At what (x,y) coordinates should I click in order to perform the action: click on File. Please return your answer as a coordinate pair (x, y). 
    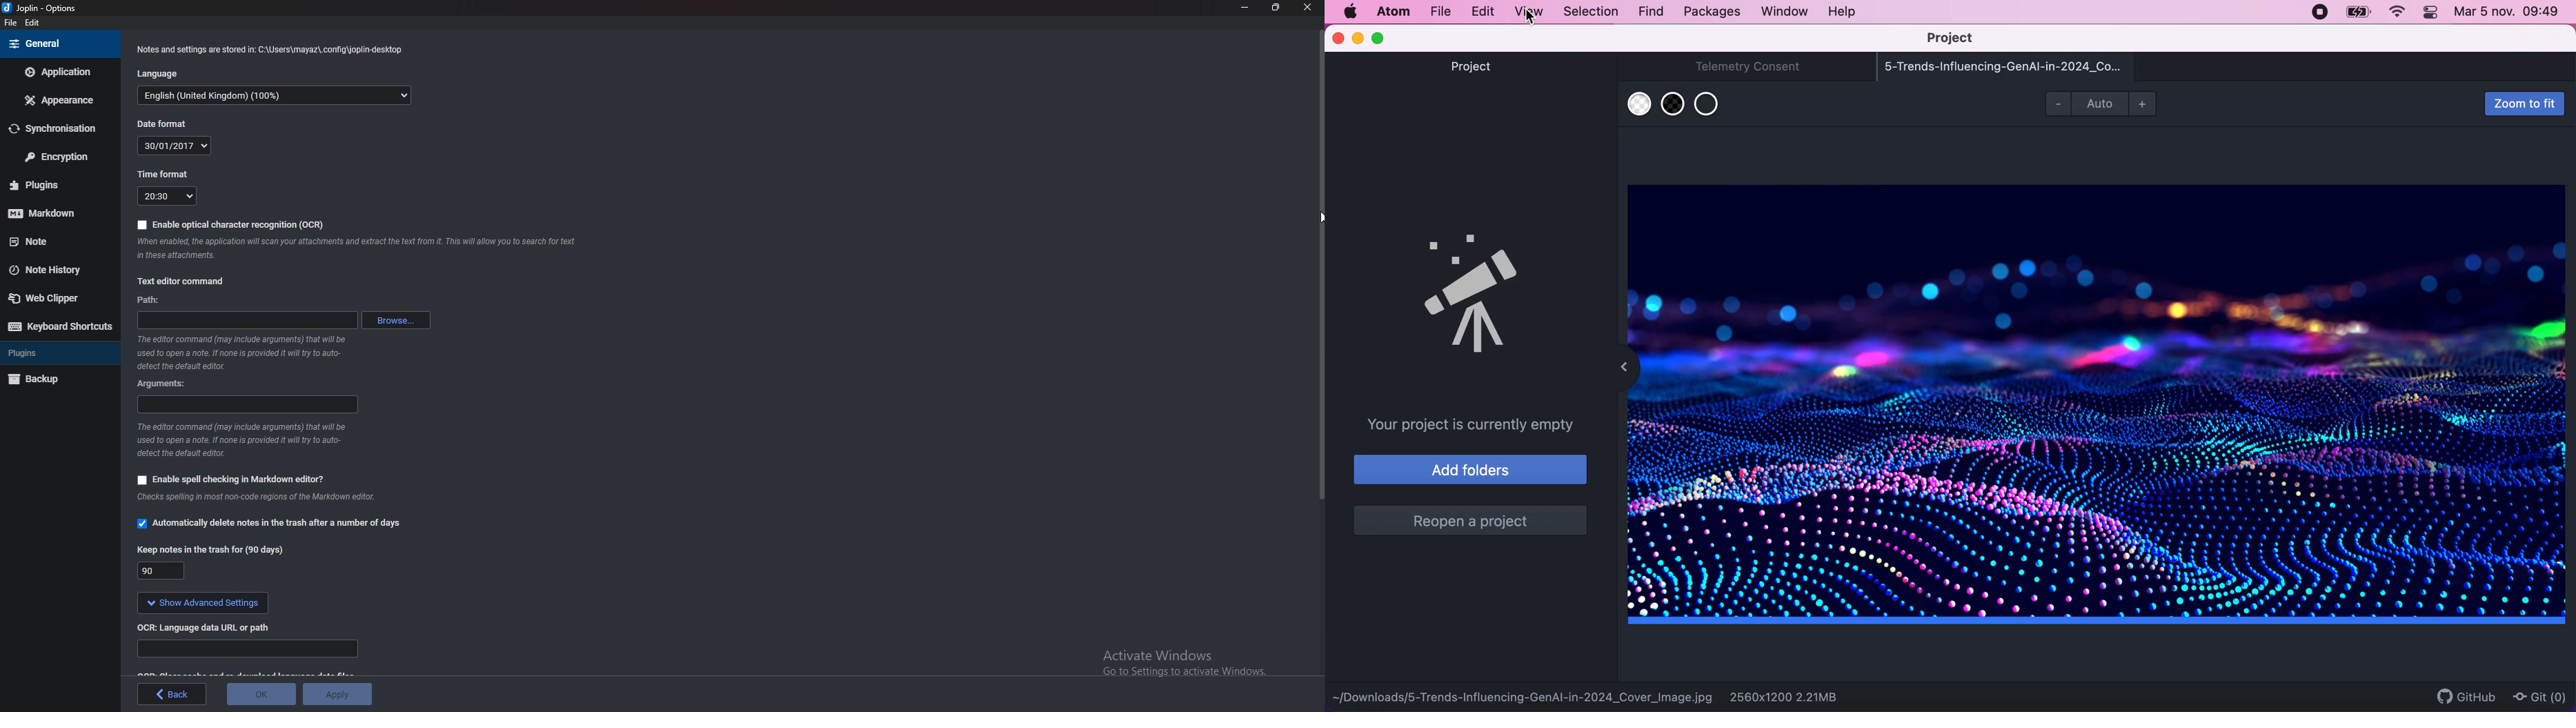
    Looking at the image, I should click on (12, 23).